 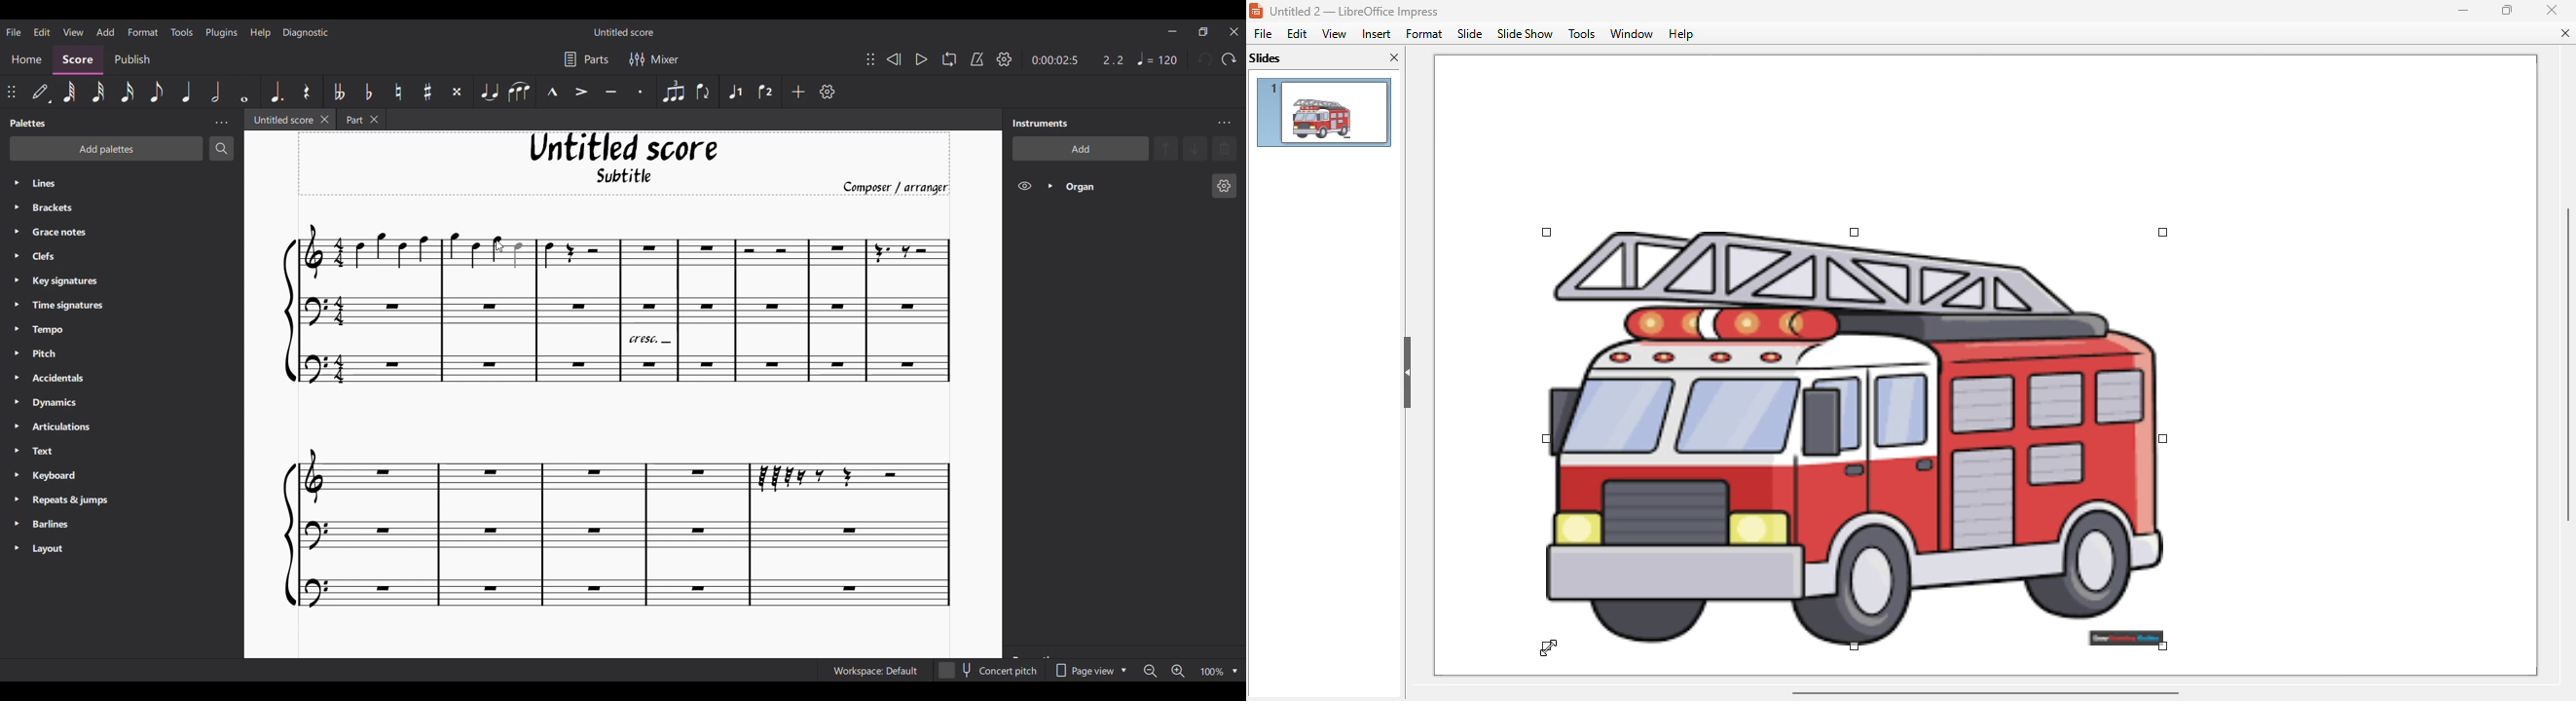 I want to click on Show interface in a smaller tab, so click(x=1203, y=31).